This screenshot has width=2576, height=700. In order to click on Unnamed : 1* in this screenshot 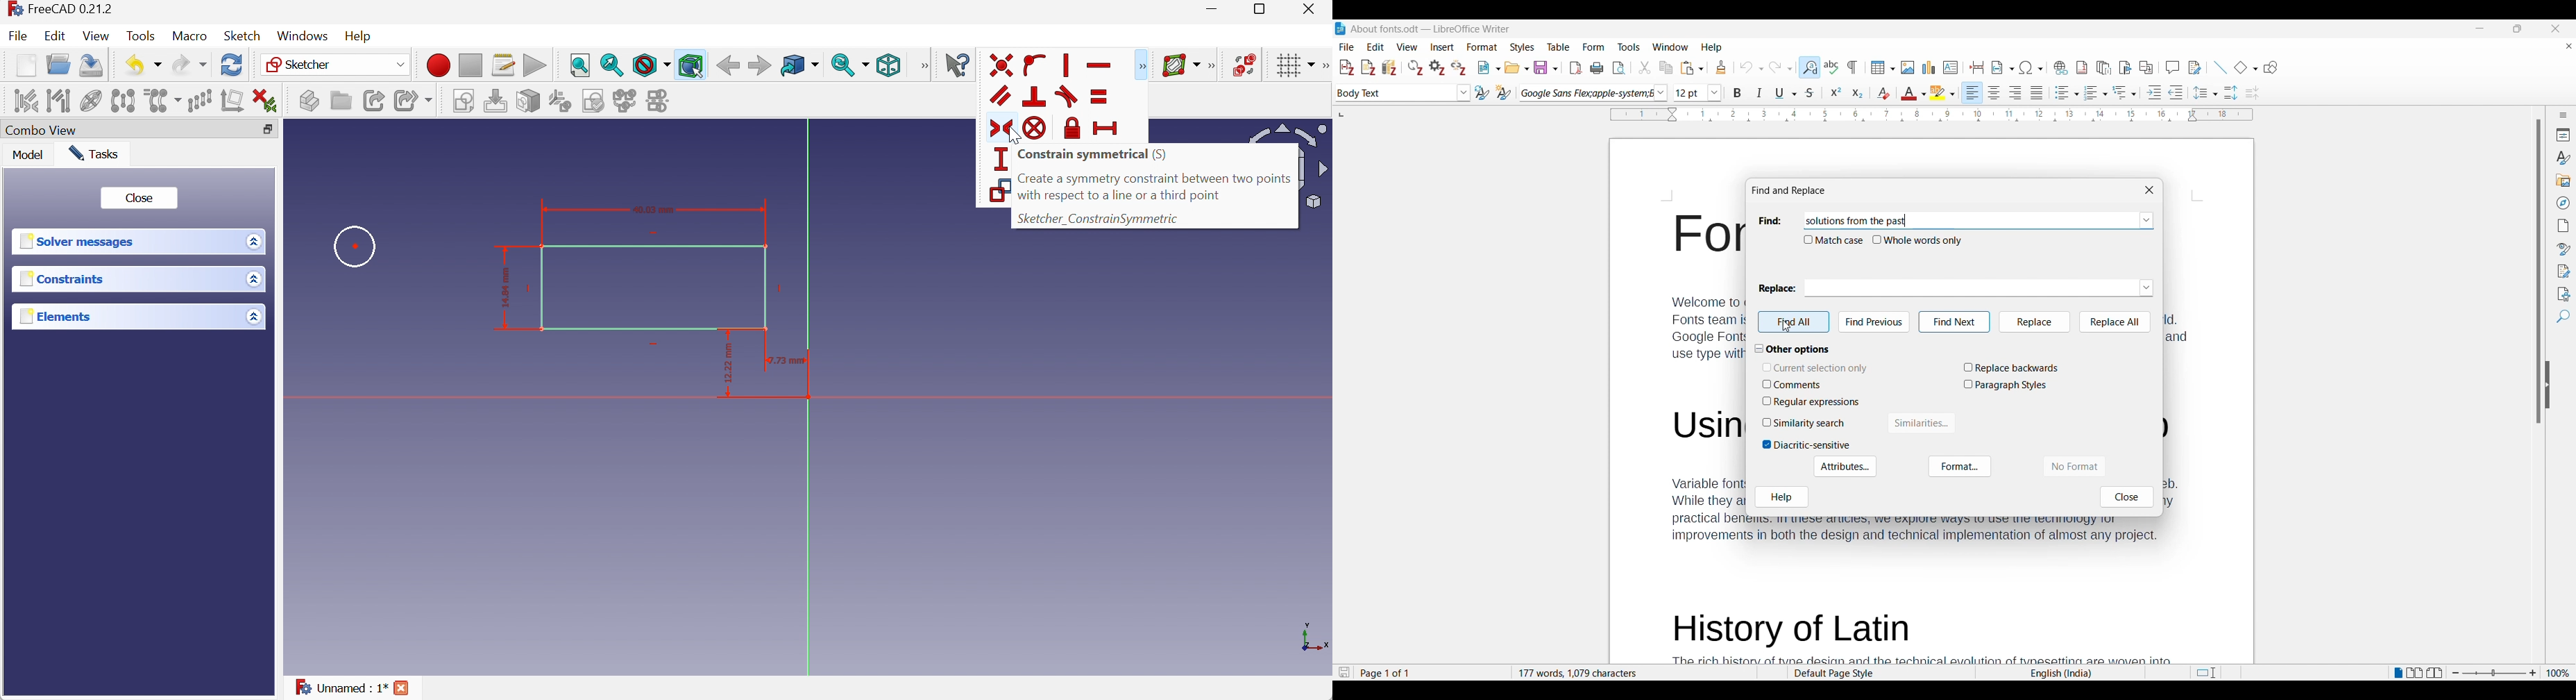, I will do `click(341, 685)`.